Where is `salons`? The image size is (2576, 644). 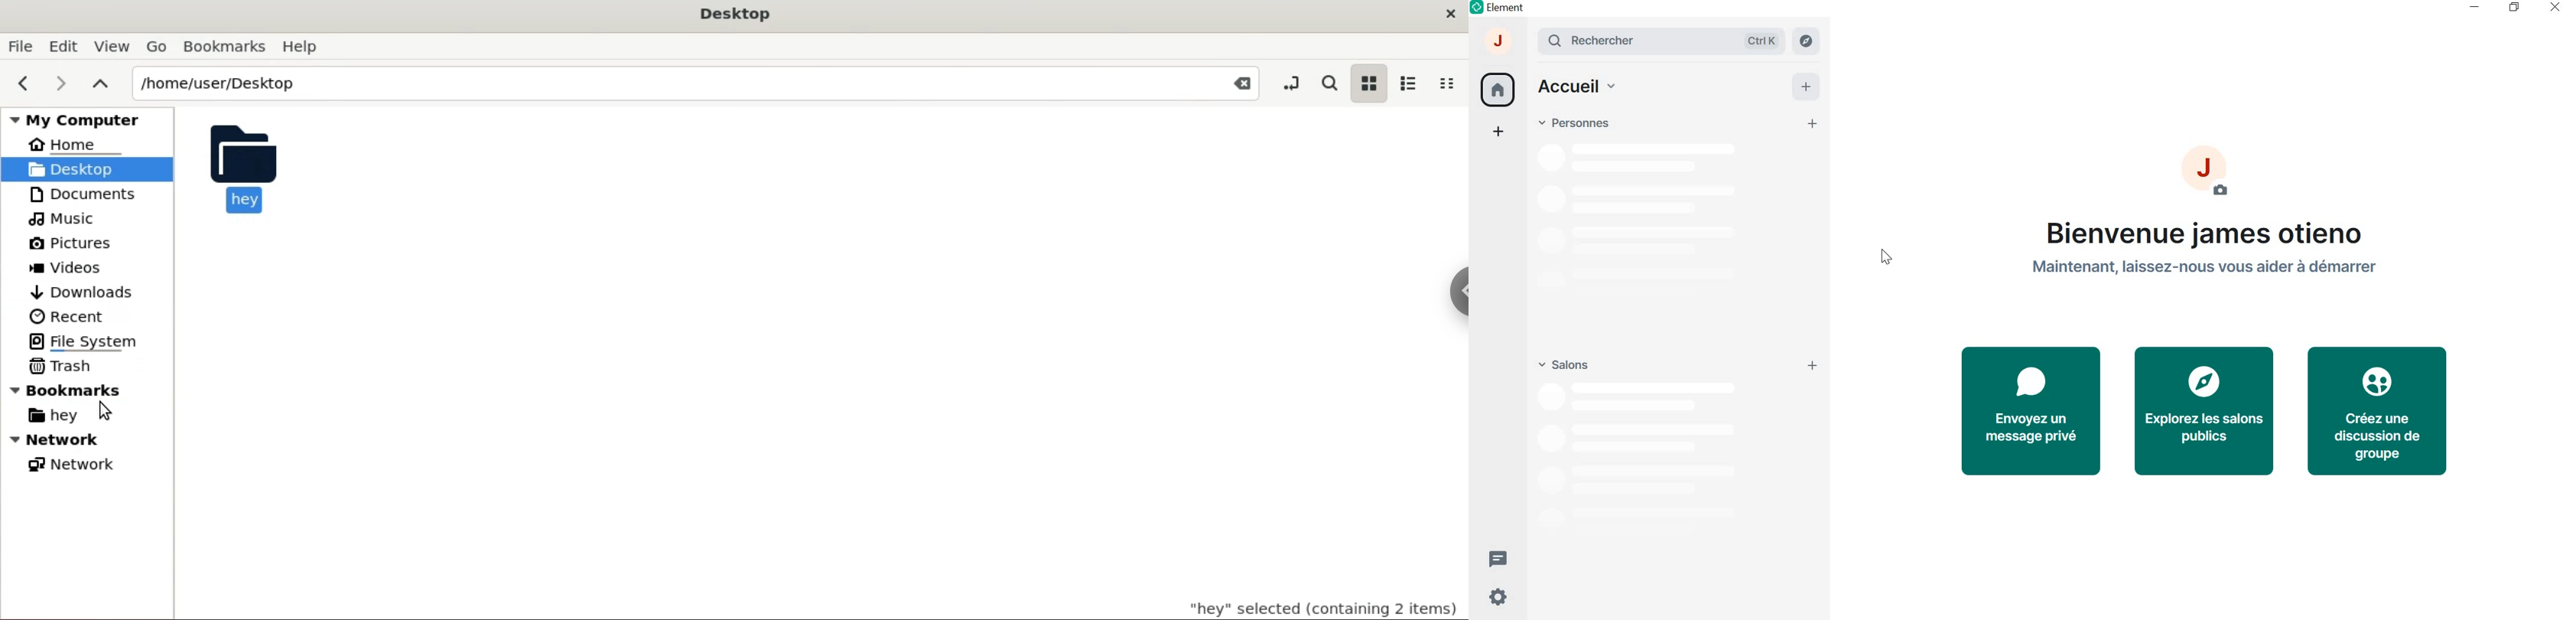
salons is located at coordinates (1562, 363).